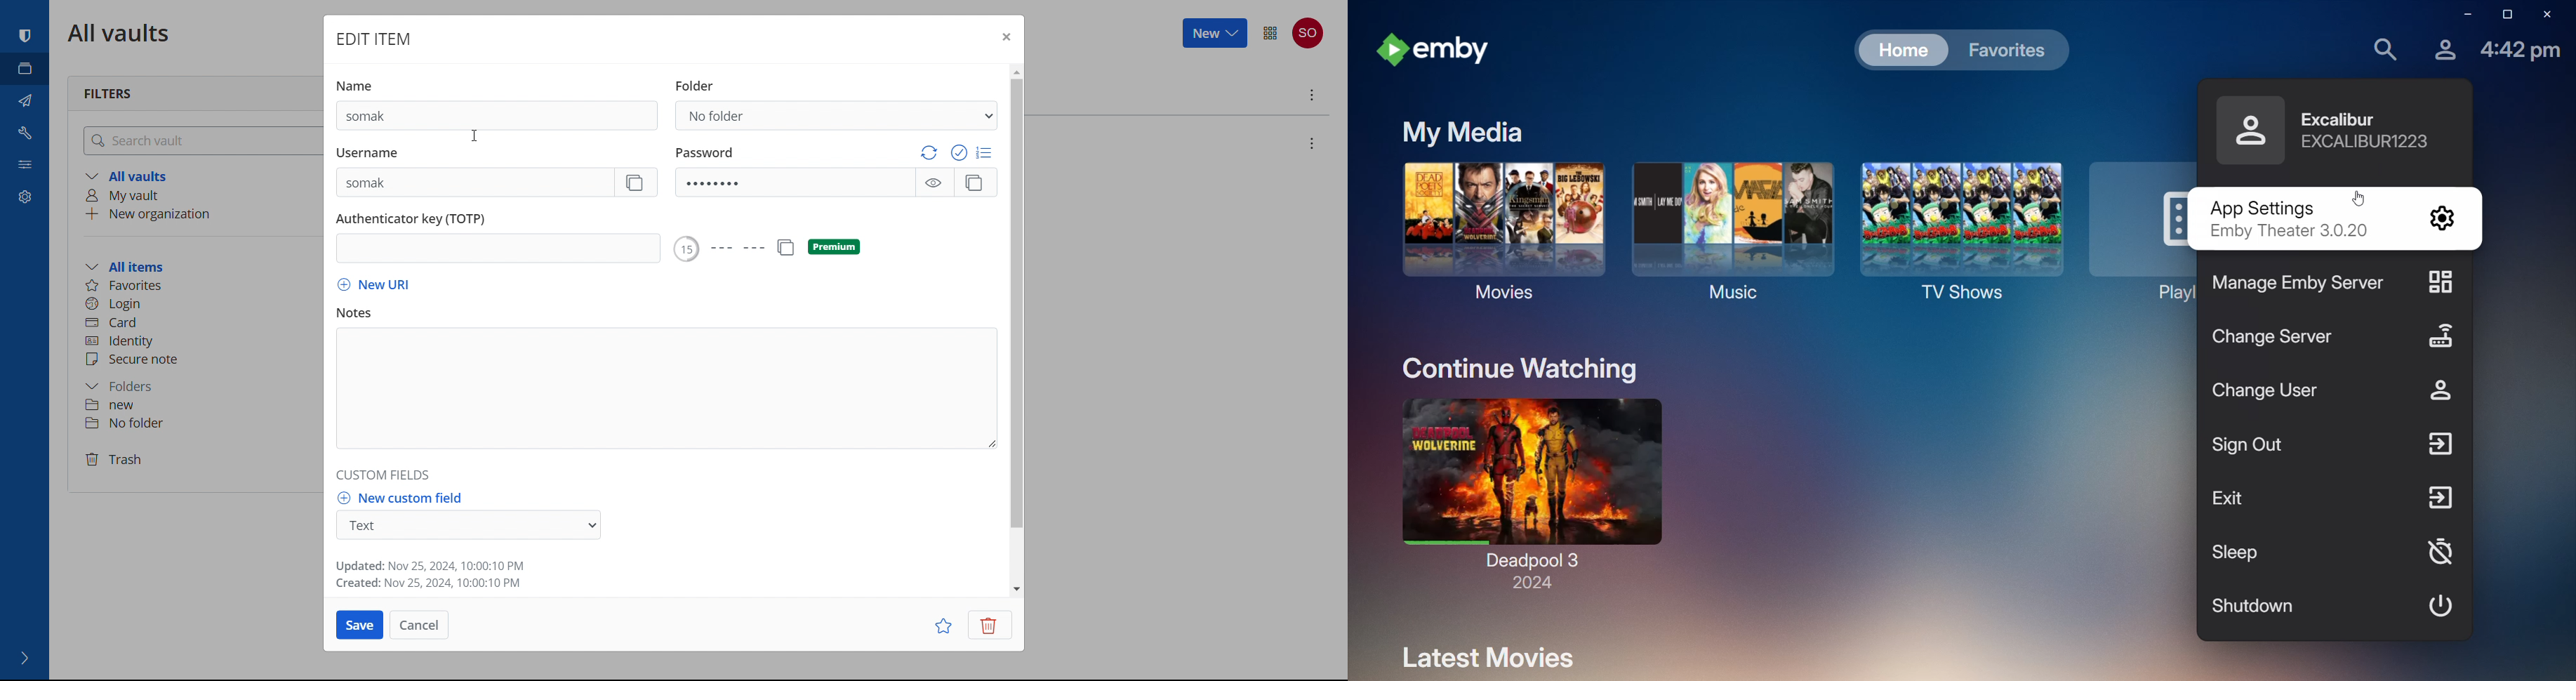 The image size is (2576, 700). Describe the element at coordinates (1310, 96) in the screenshot. I see `options` at that location.